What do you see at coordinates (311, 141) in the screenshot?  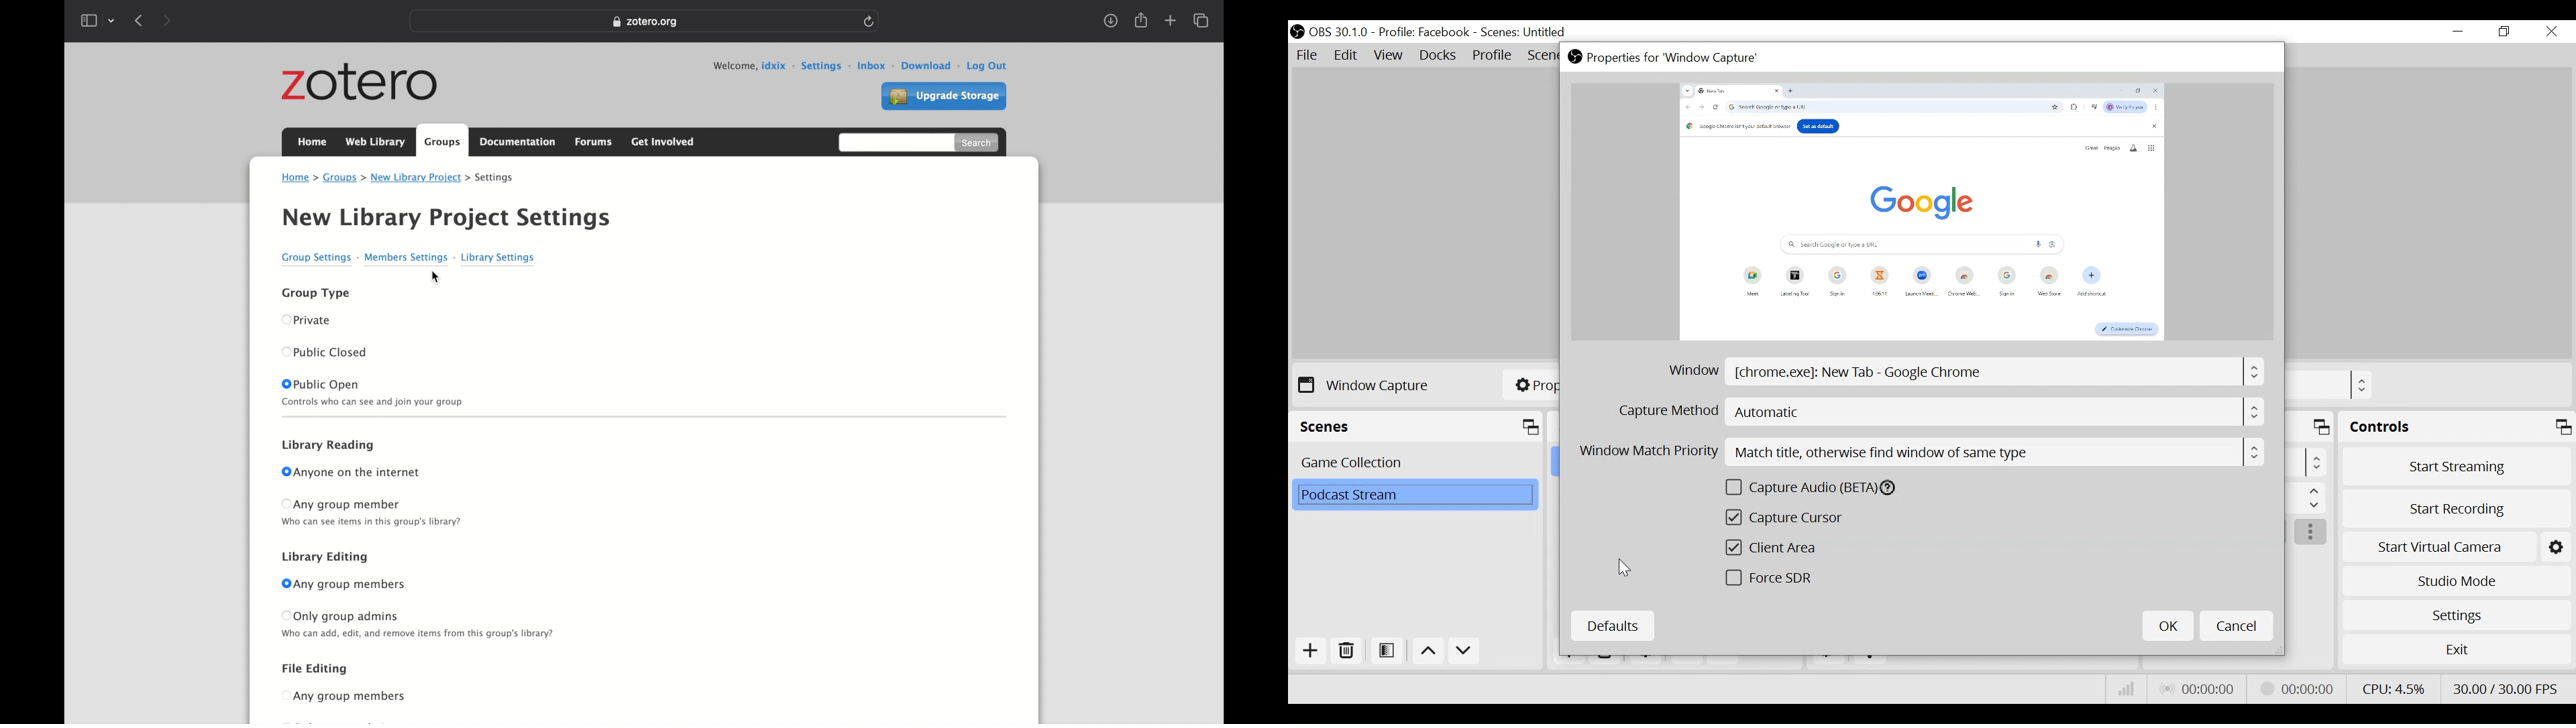 I see `home` at bounding box center [311, 141].